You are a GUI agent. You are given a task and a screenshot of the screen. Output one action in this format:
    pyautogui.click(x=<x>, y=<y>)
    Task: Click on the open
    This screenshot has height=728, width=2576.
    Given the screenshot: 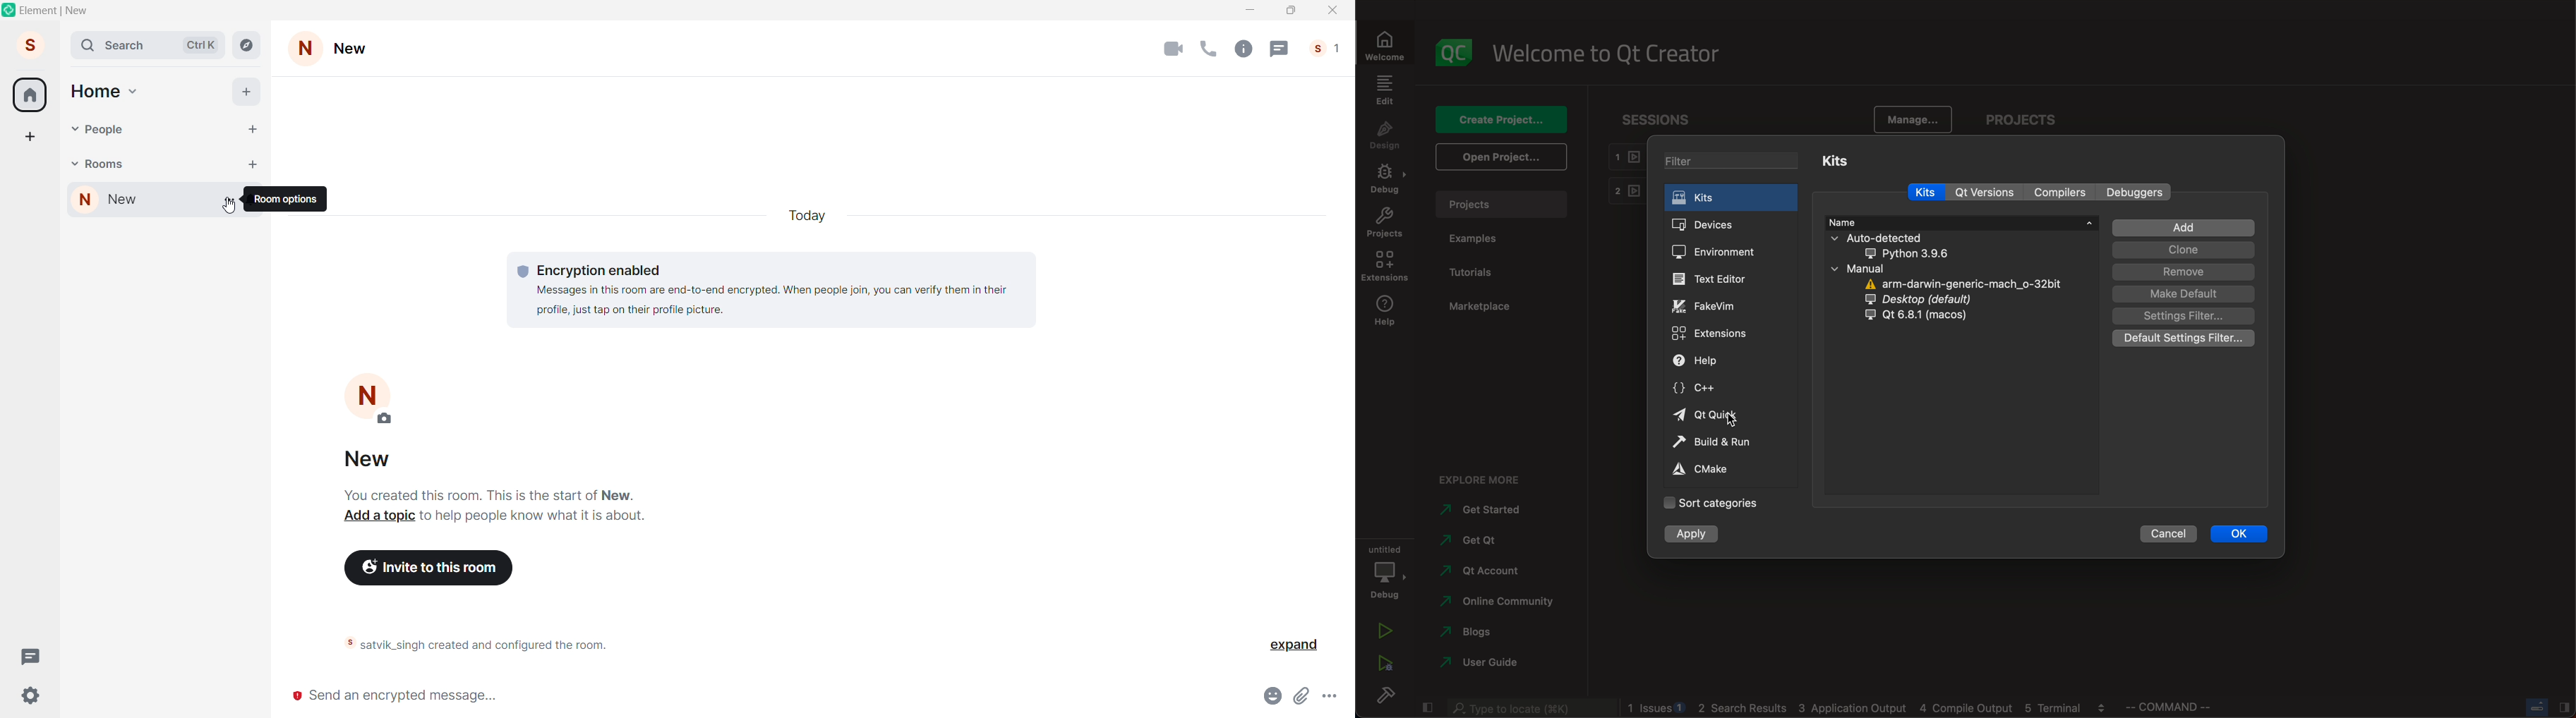 What is the action you would take?
    pyautogui.click(x=1501, y=157)
    